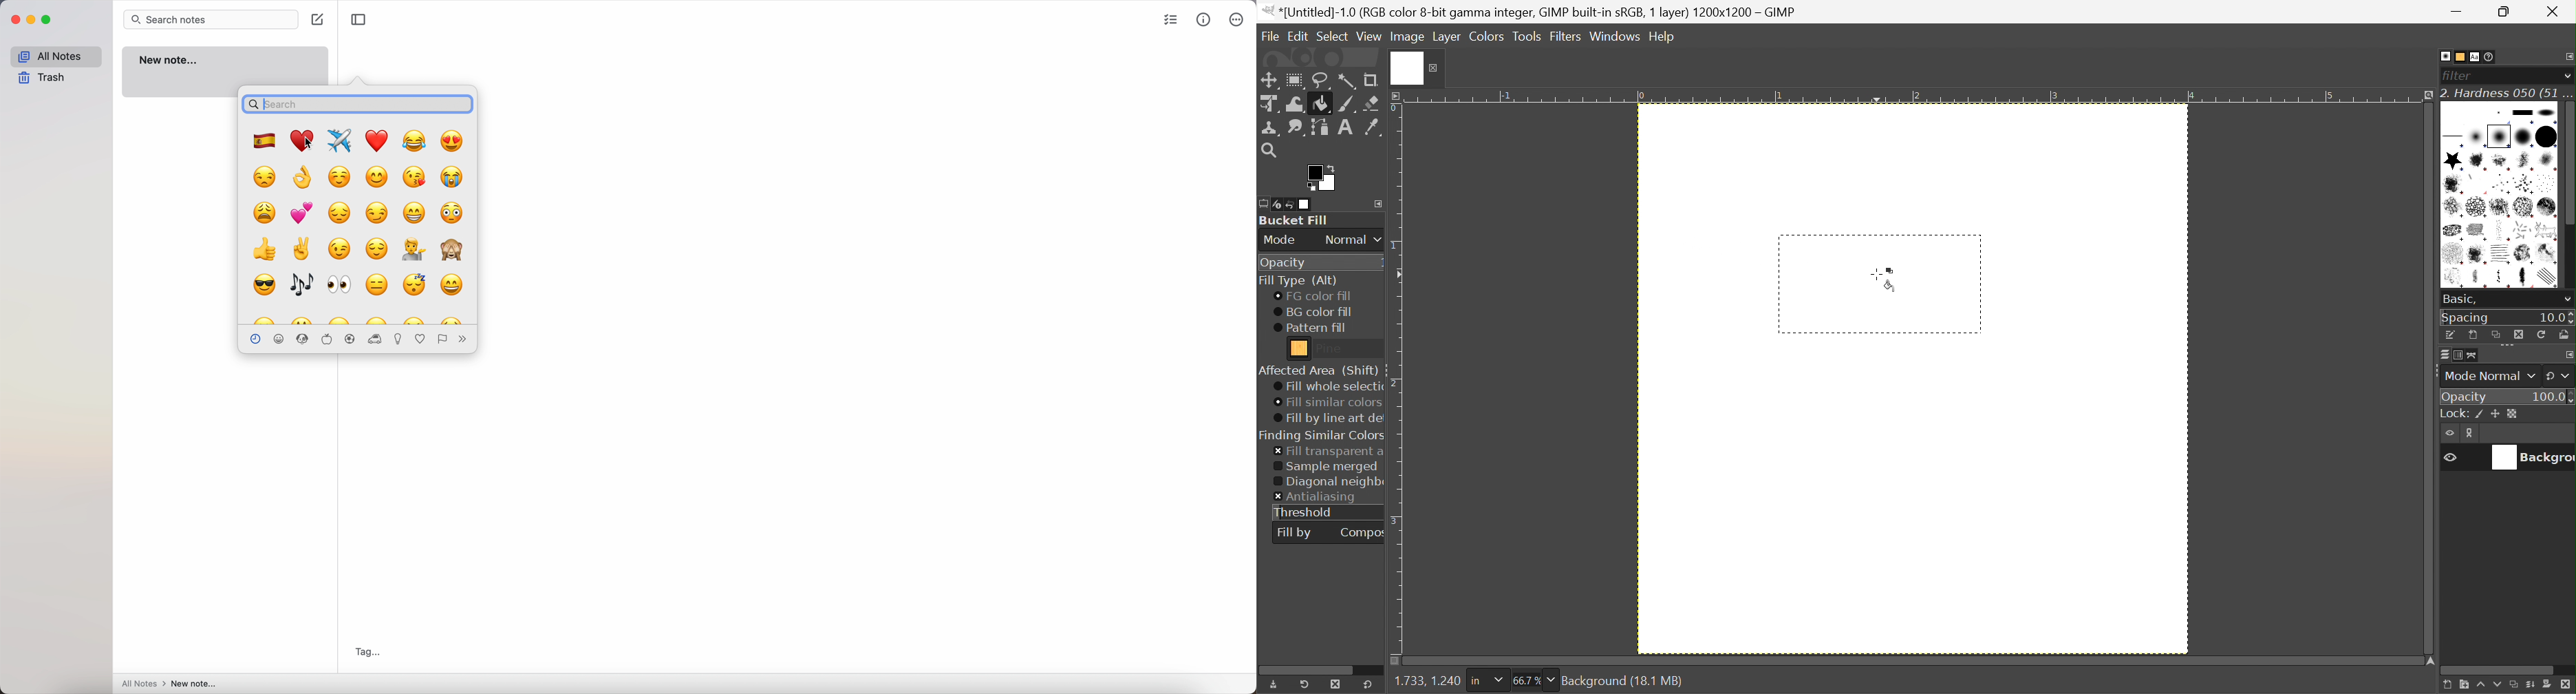 The height and width of the screenshot is (700, 2576). Describe the element at coordinates (304, 319) in the screenshot. I see `emoji` at that location.